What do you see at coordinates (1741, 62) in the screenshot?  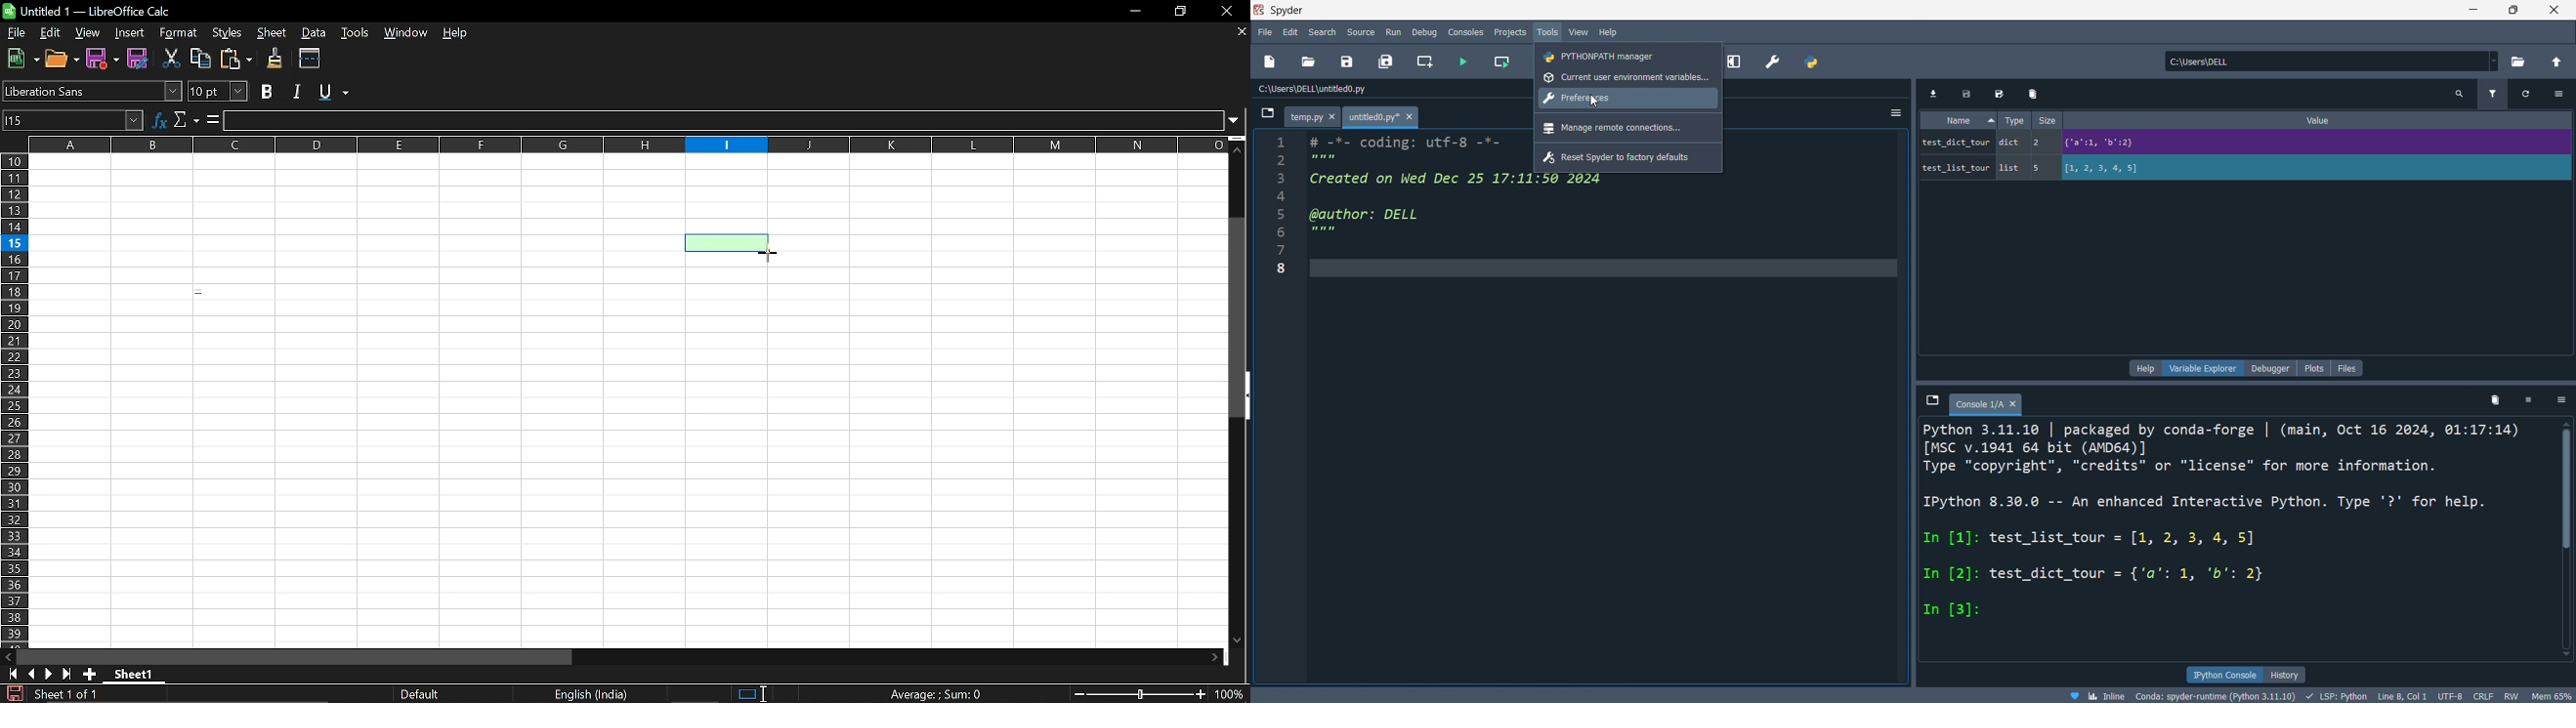 I see `expand pane` at bounding box center [1741, 62].